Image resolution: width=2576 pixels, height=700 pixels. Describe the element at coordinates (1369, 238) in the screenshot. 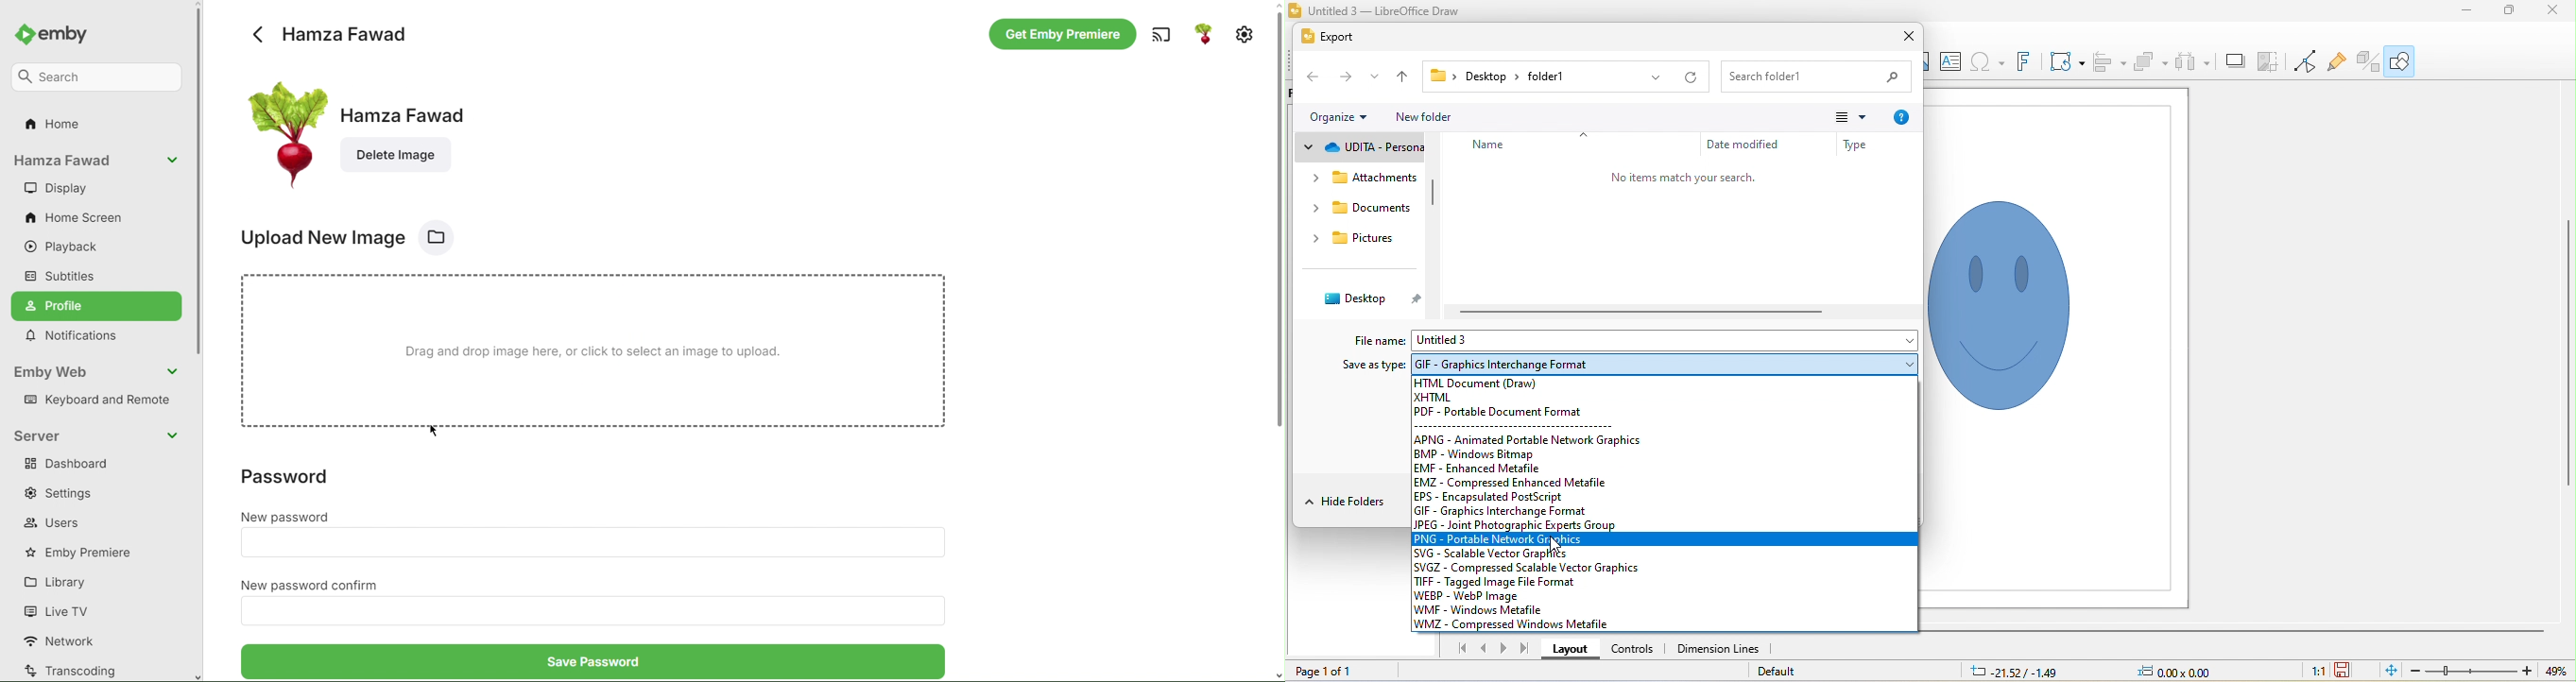

I see `pictures` at that location.